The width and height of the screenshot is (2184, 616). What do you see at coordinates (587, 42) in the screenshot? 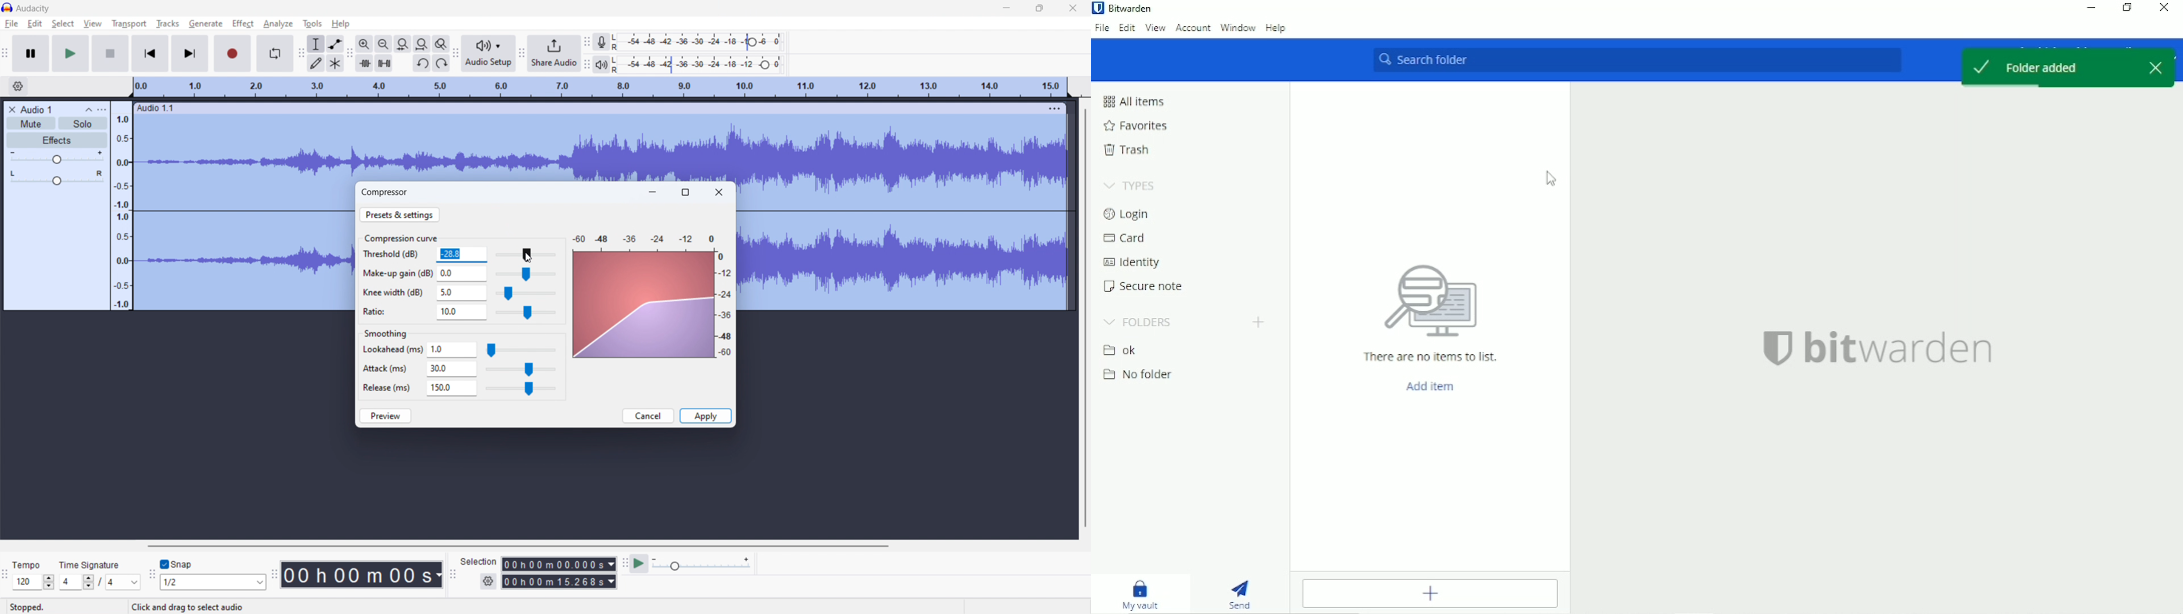
I see `recording meter toolbar` at bounding box center [587, 42].